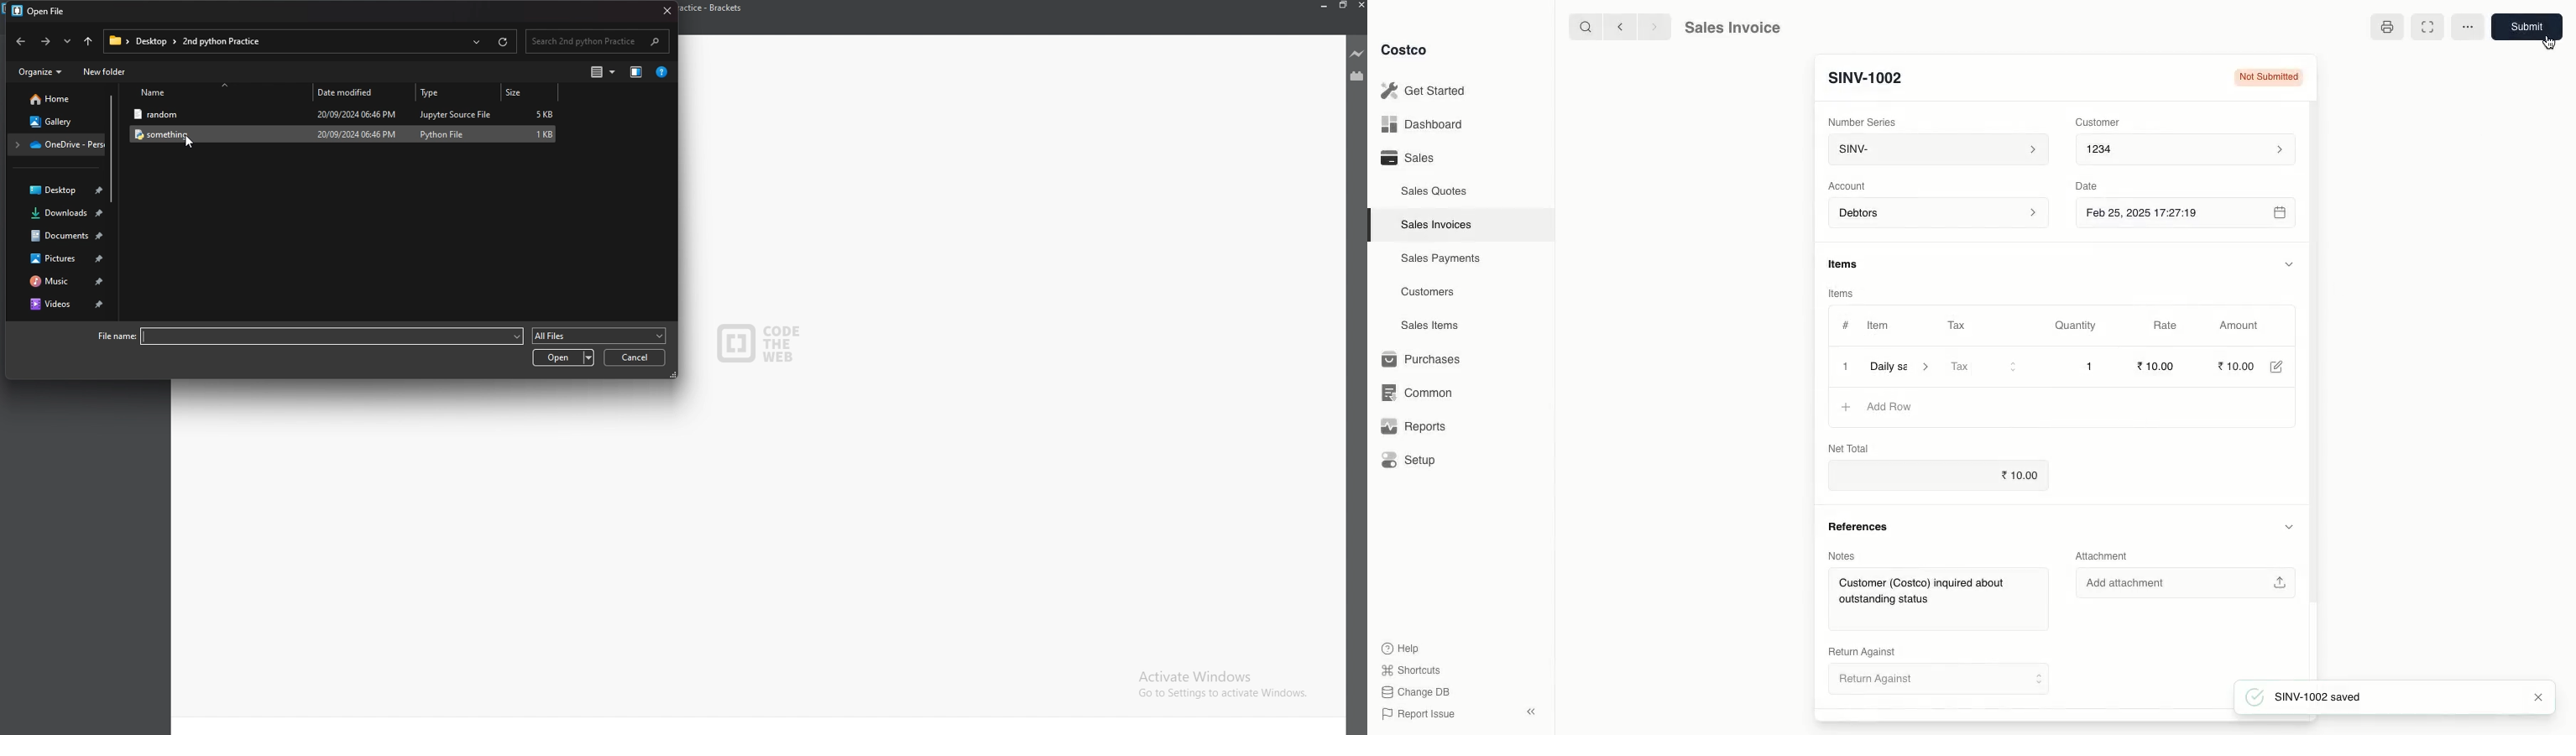  What do you see at coordinates (1842, 555) in the screenshot?
I see `Notes` at bounding box center [1842, 555].